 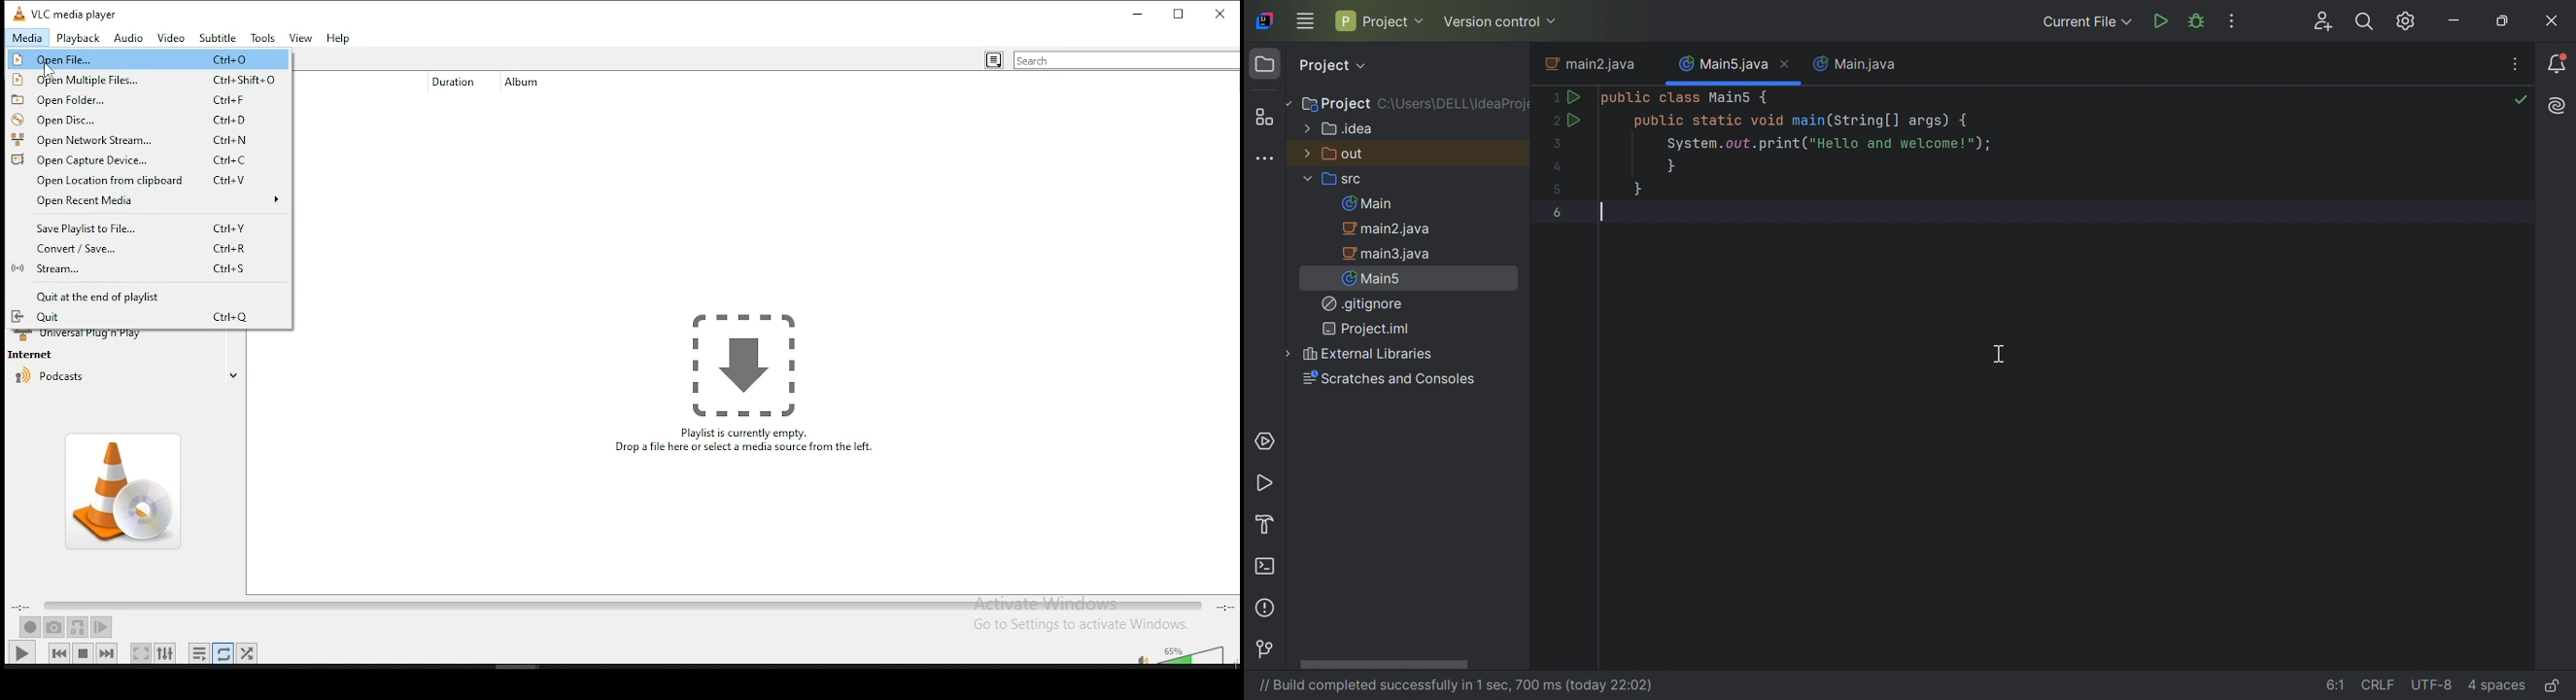 I want to click on play/pause, so click(x=22, y=652).